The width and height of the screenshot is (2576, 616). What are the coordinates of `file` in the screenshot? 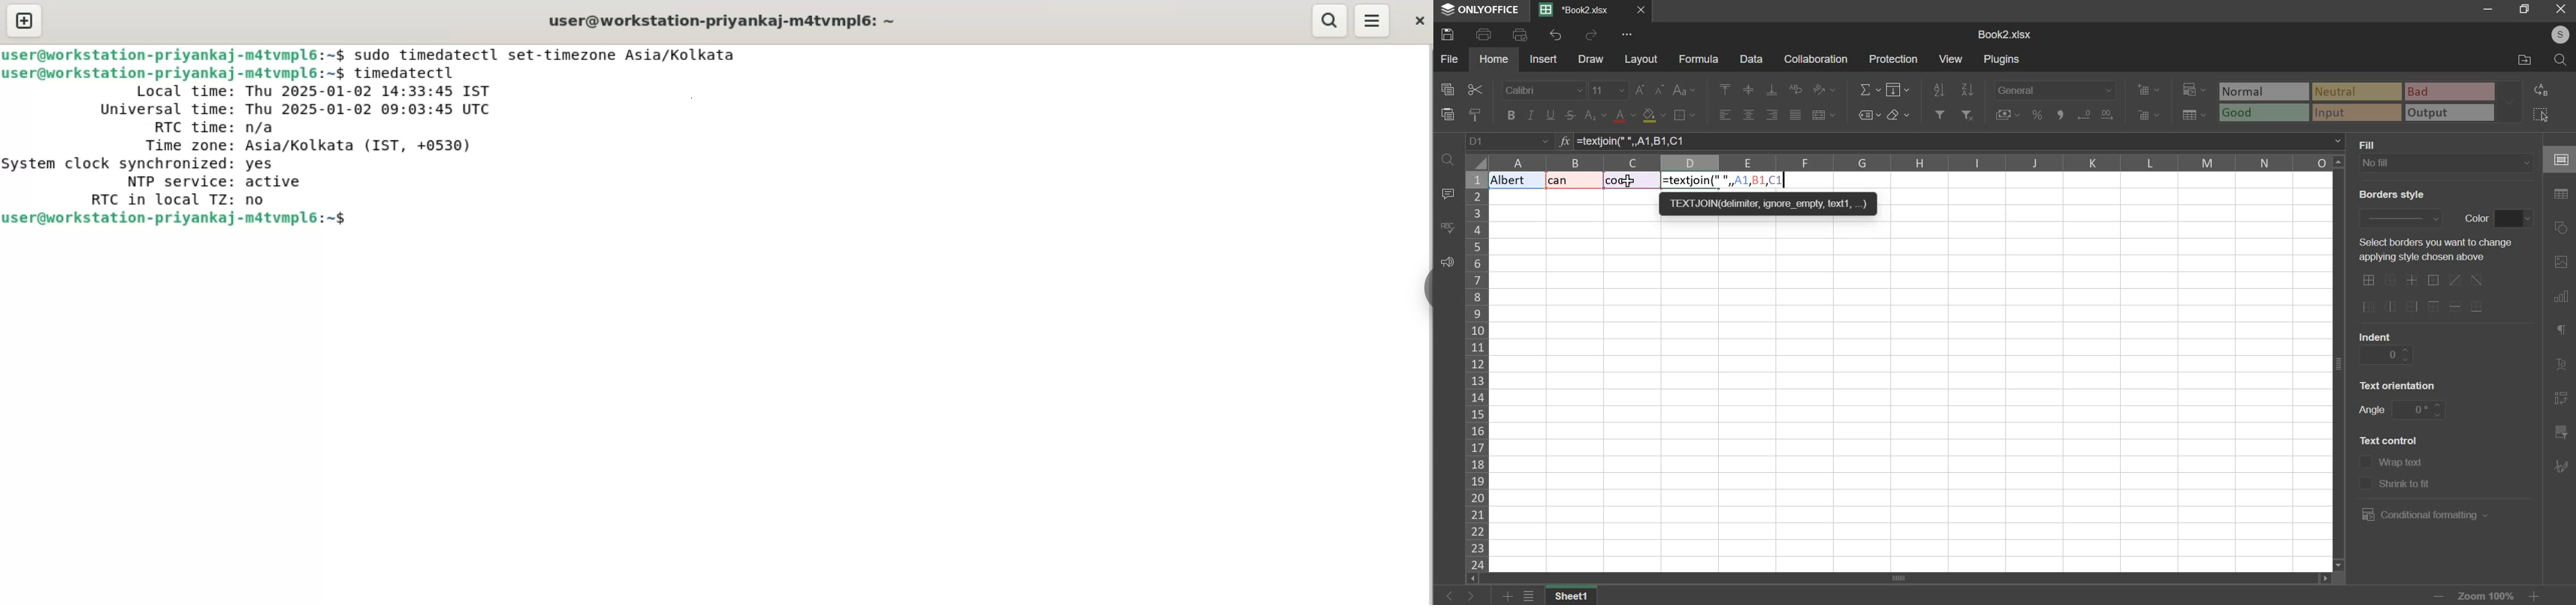 It's located at (1449, 58).